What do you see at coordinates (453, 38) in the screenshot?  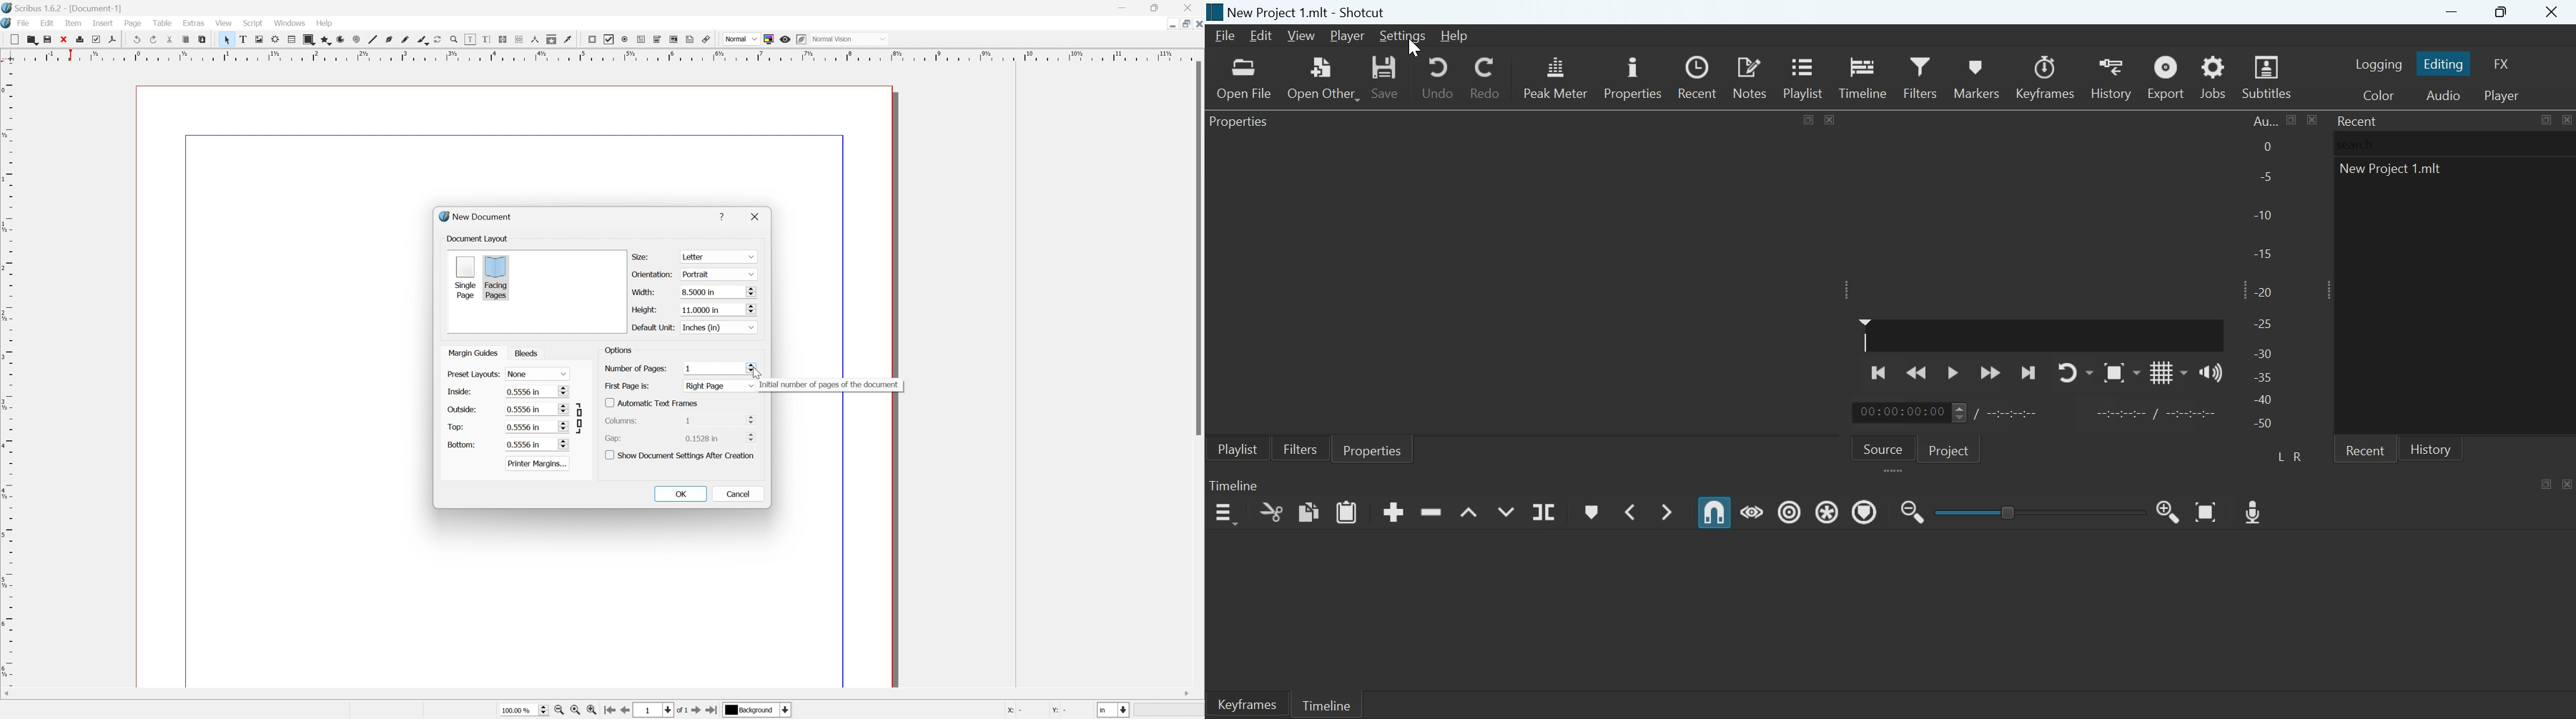 I see `Zoom in or out` at bounding box center [453, 38].